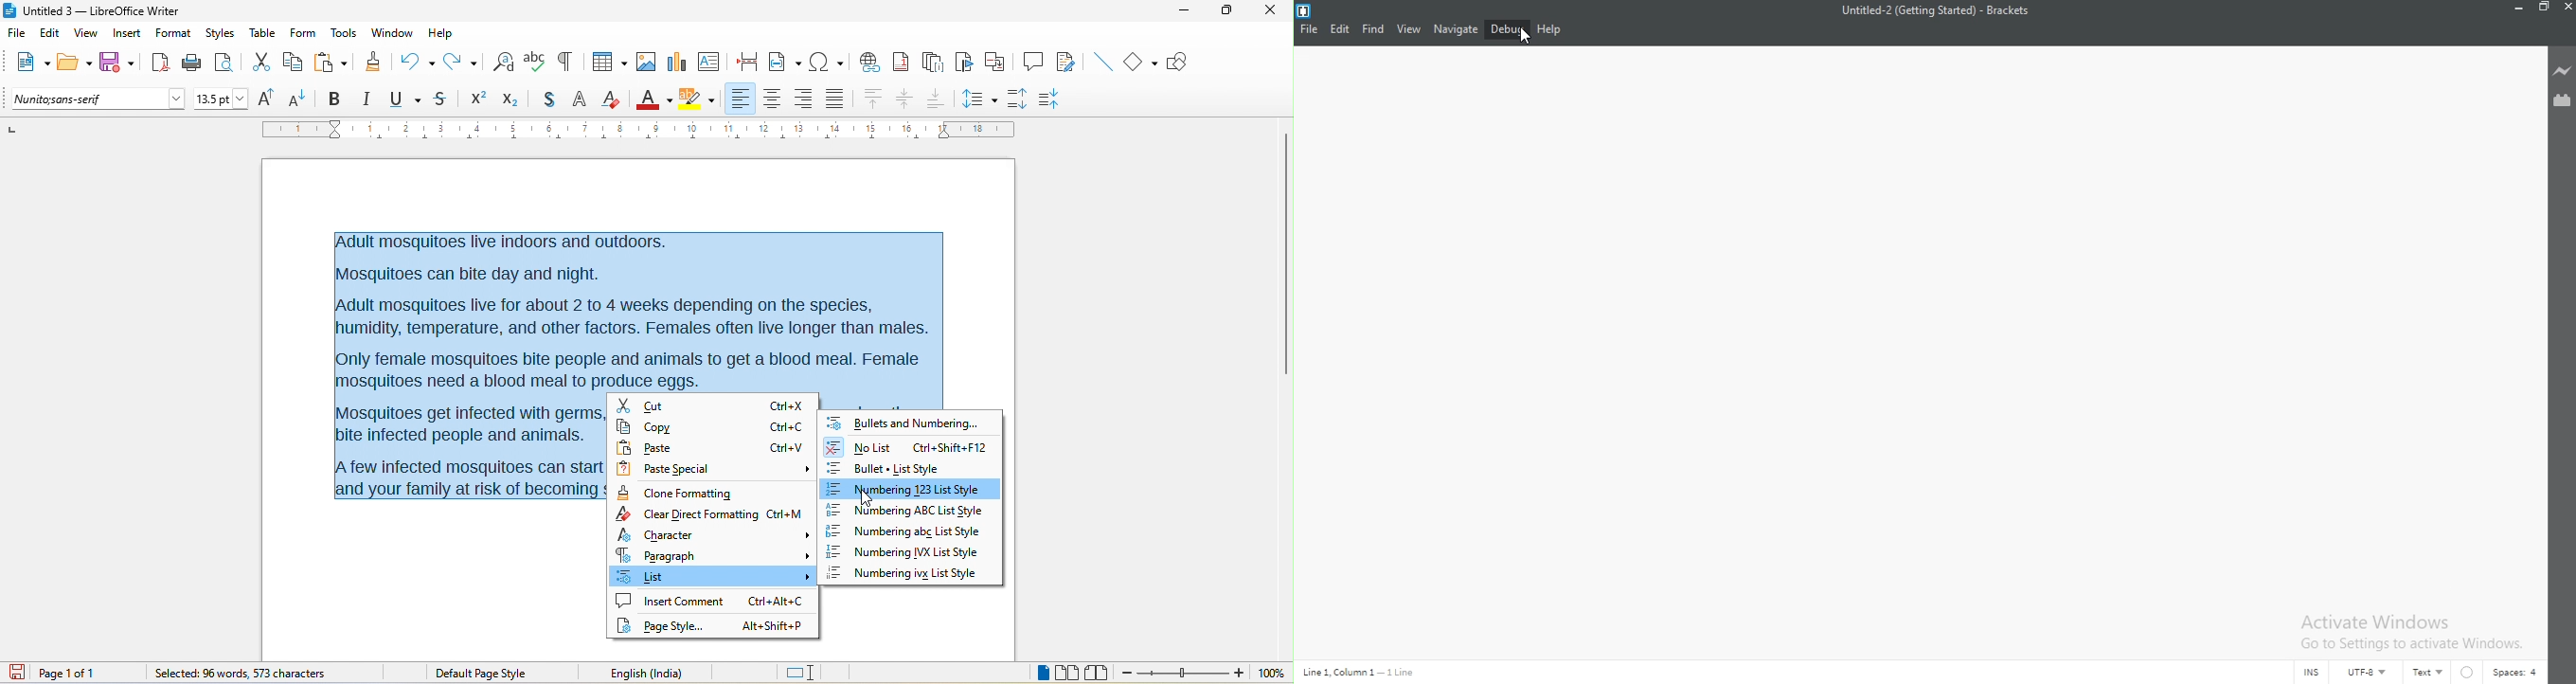  Describe the element at coordinates (708, 425) in the screenshot. I see `copy` at that location.